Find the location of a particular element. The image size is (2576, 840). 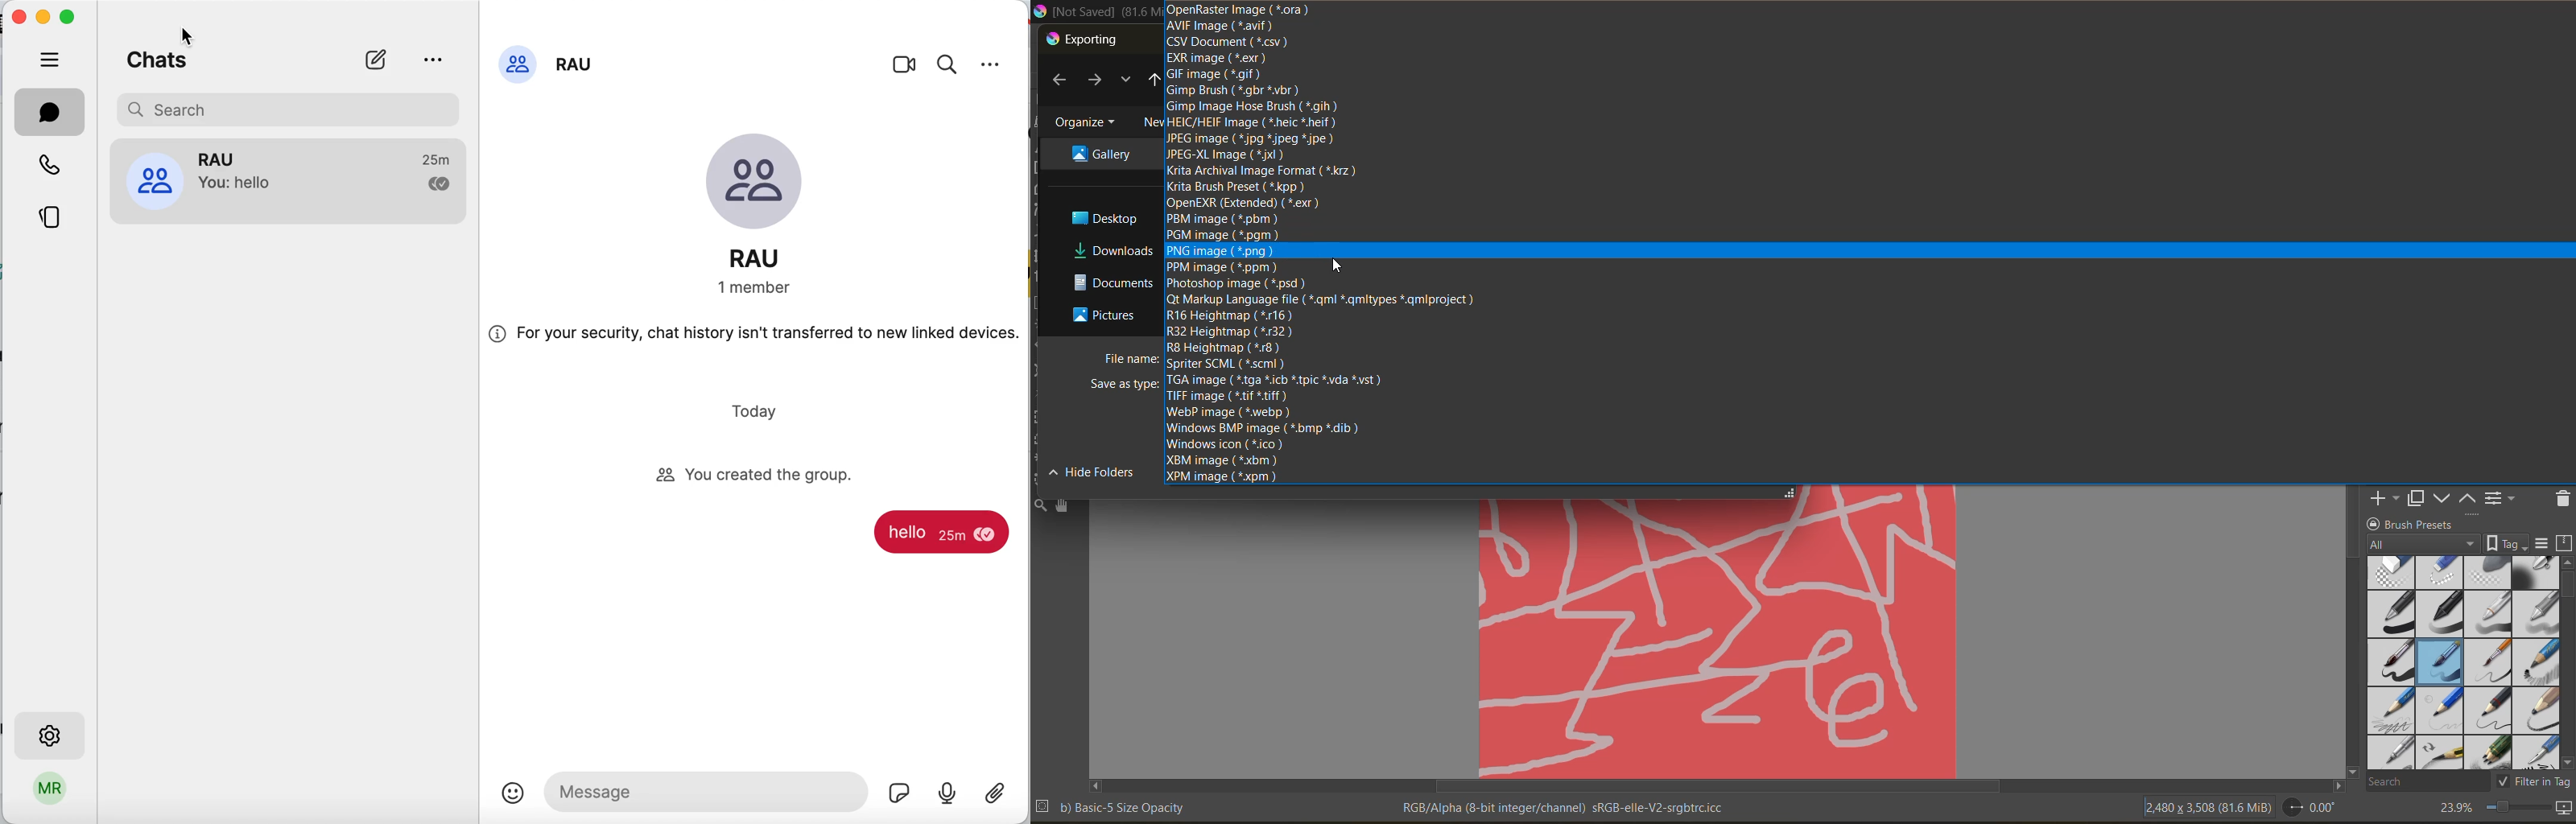

folder destination is located at coordinates (1113, 282).